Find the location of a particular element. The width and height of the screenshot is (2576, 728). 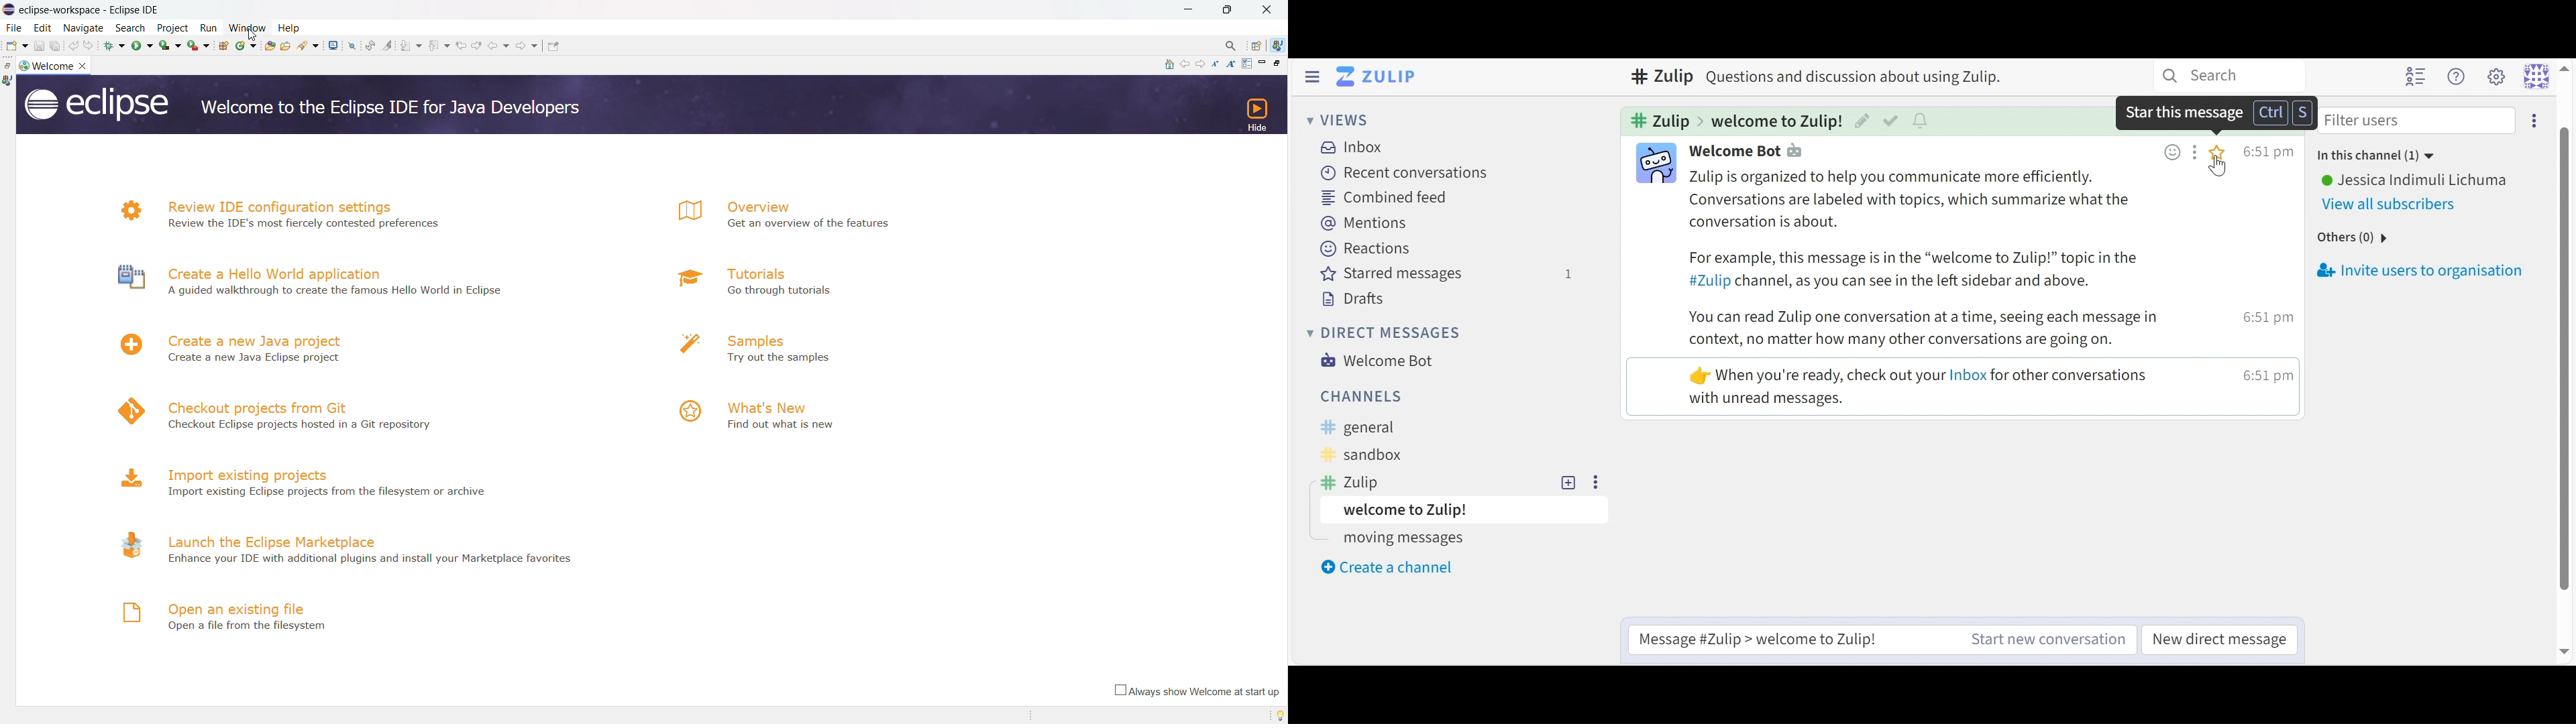

Recent Conversation is located at coordinates (1454, 172).